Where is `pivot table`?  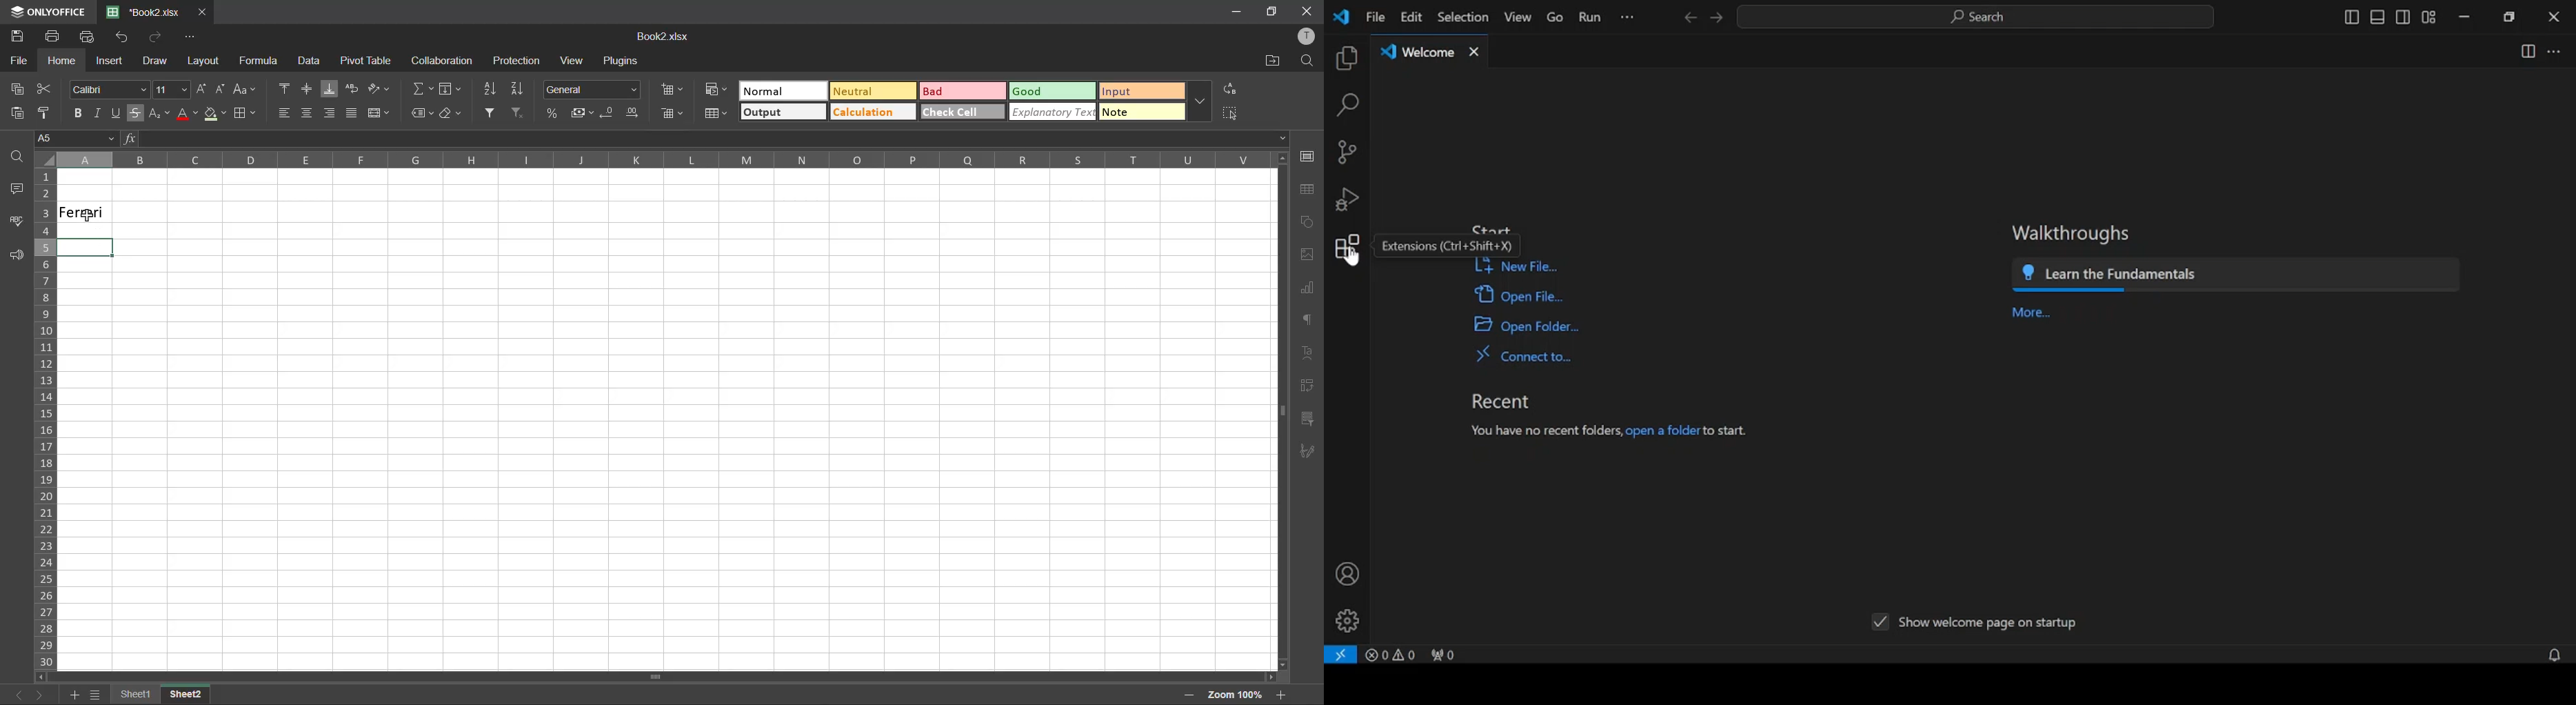 pivot table is located at coordinates (1308, 388).